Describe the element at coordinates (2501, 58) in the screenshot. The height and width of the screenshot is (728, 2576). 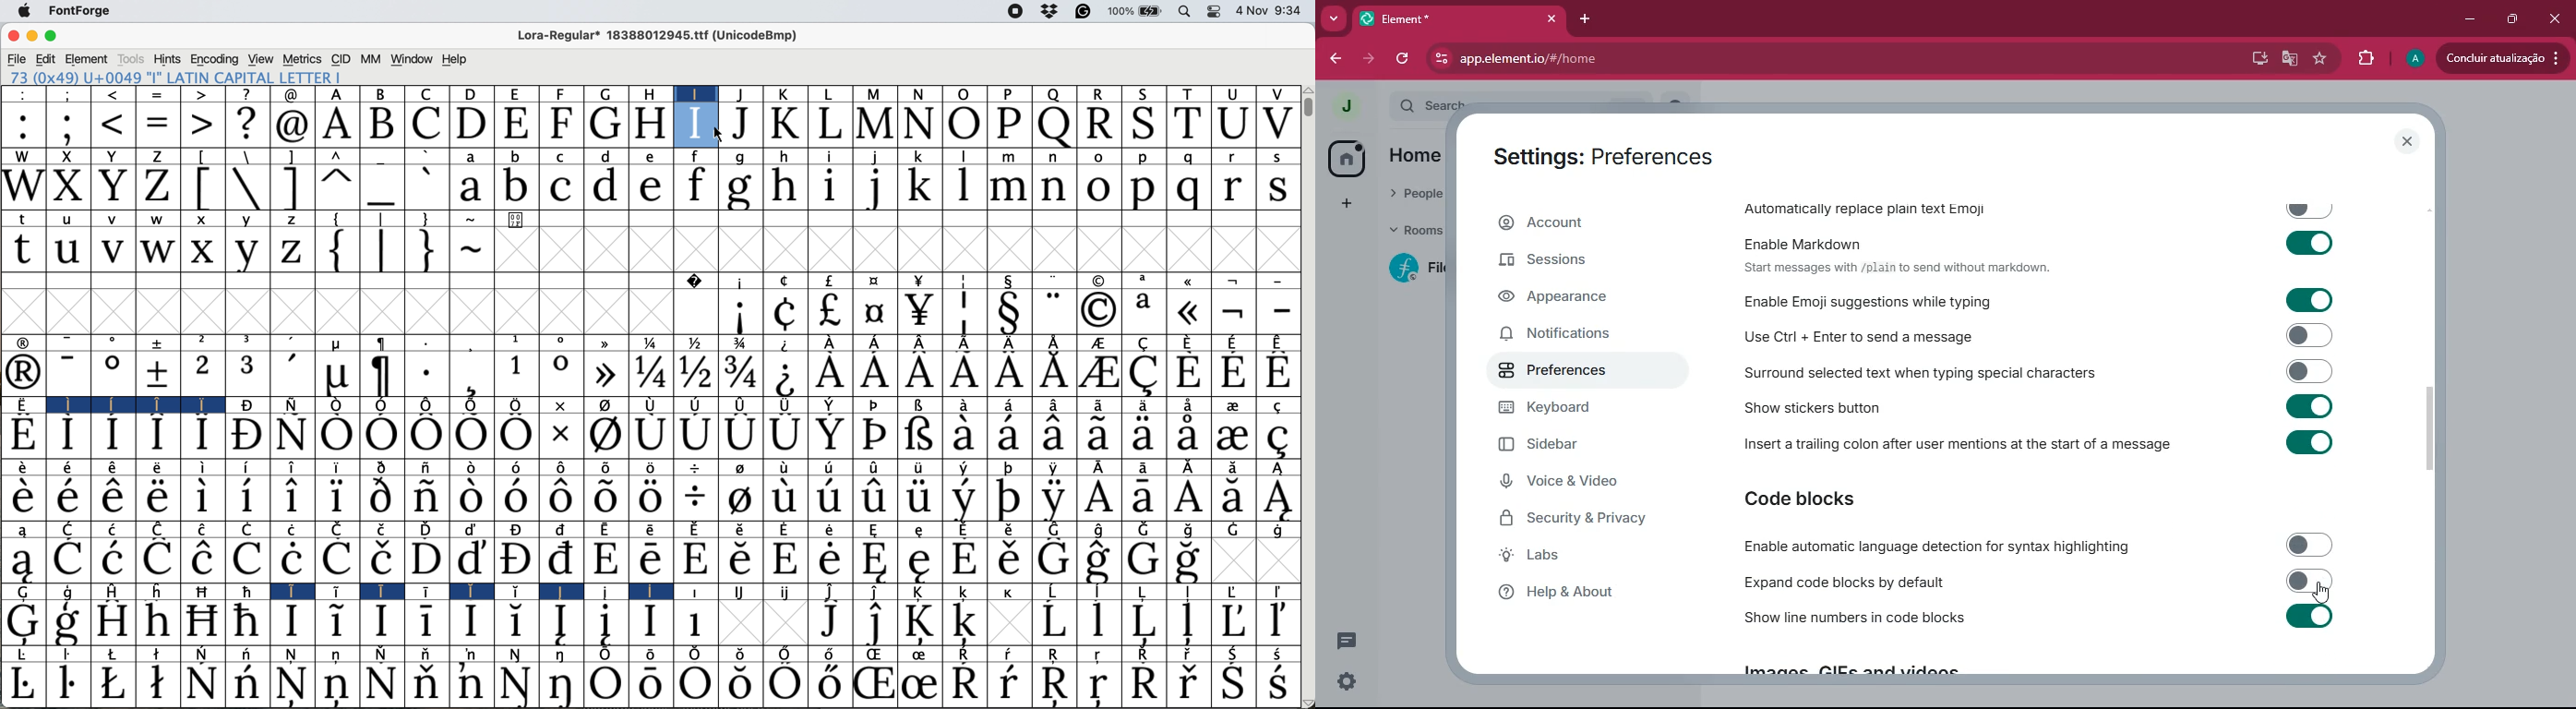
I see `conduir atualizacao` at that location.